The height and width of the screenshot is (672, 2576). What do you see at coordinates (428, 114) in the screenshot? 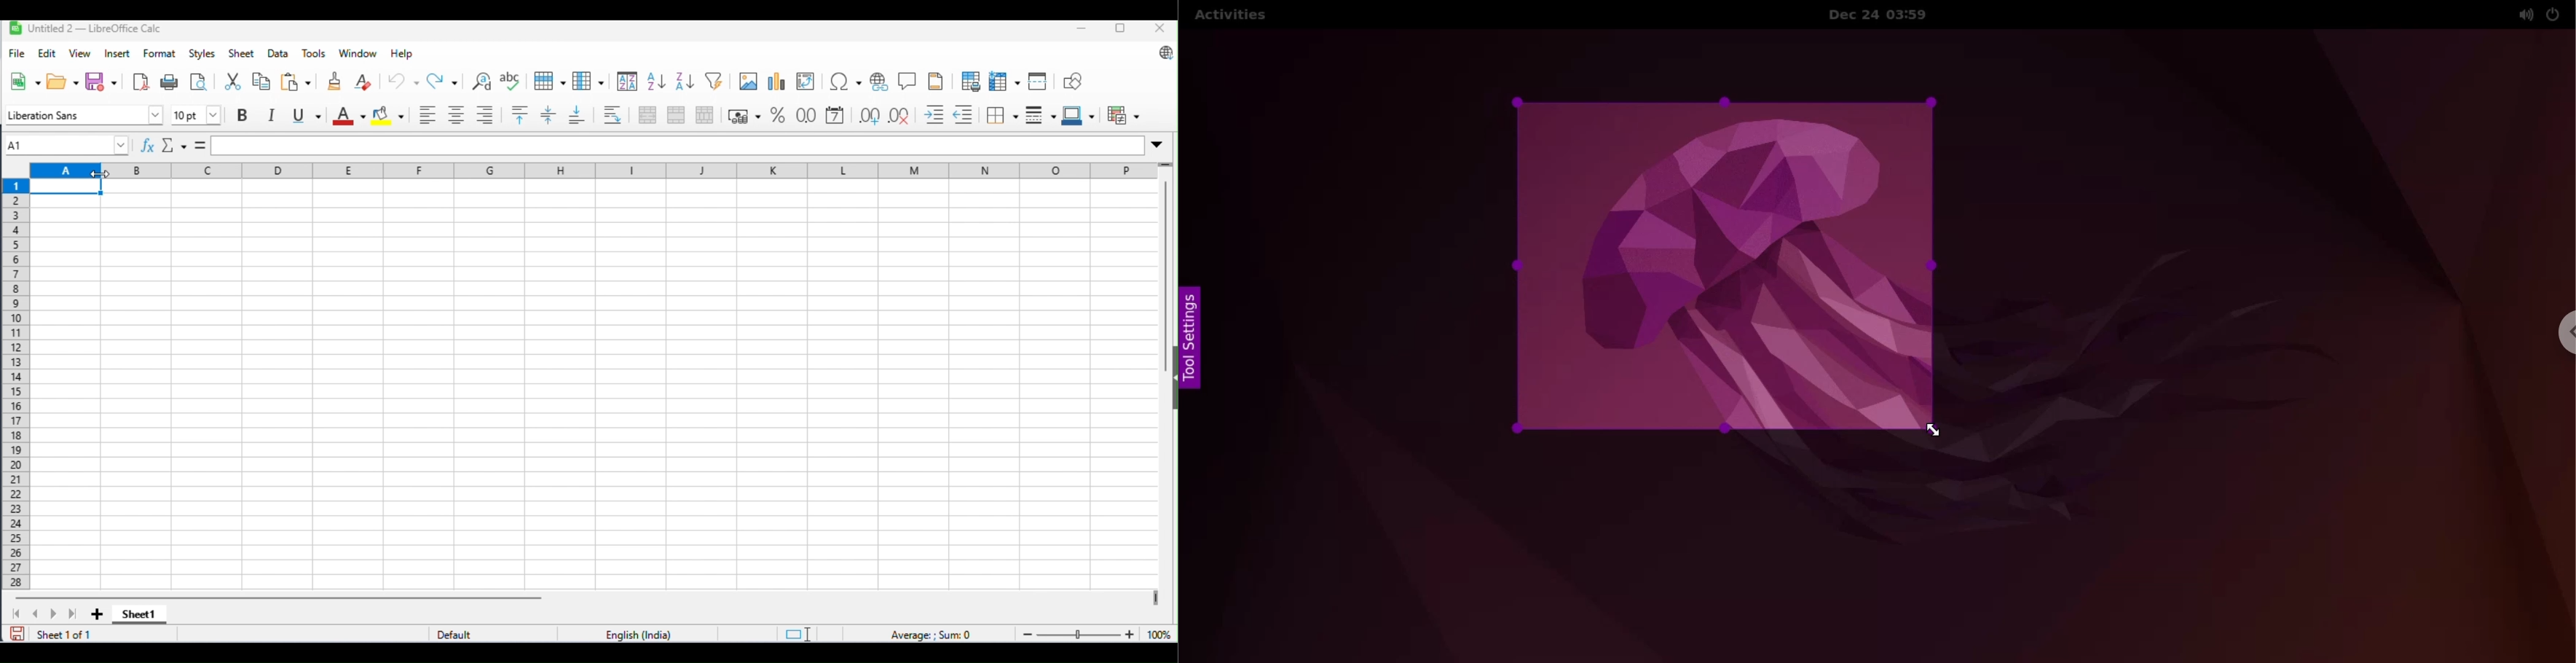
I see `align left` at bounding box center [428, 114].